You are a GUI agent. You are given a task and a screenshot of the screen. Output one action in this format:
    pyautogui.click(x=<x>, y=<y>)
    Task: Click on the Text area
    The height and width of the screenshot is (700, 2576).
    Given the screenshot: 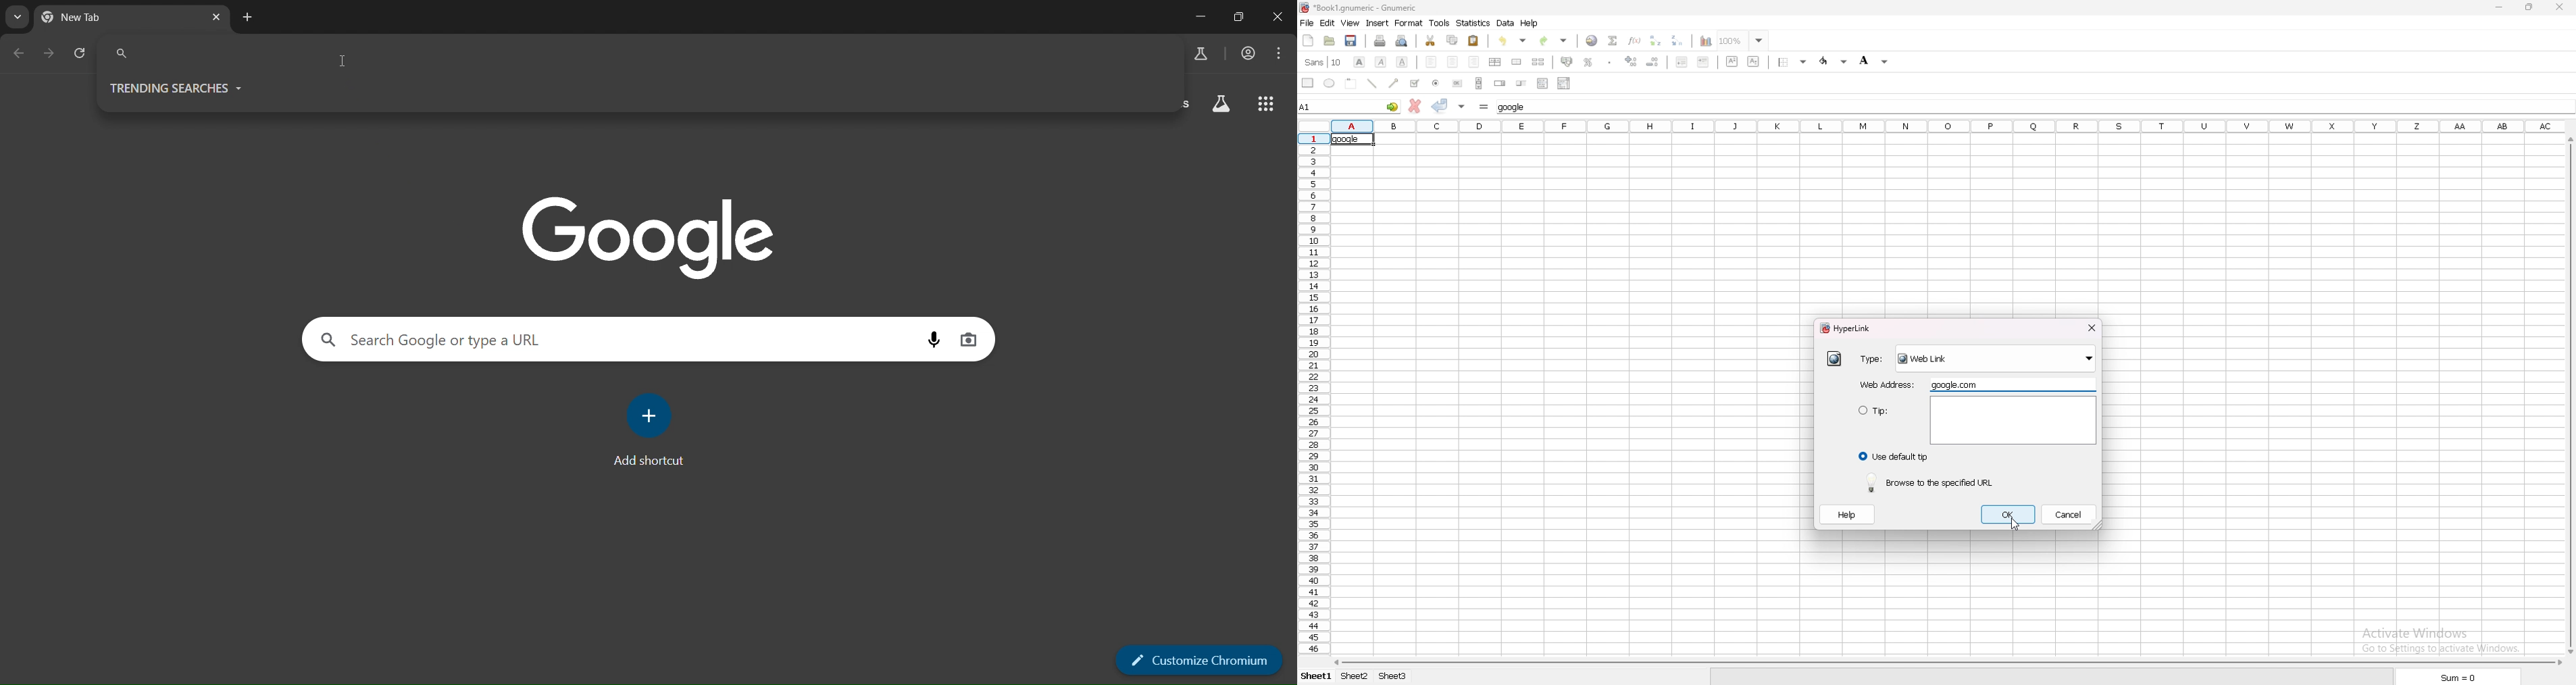 What is the action you would take?
    pyautogui.click(x=2015, y=420)
    